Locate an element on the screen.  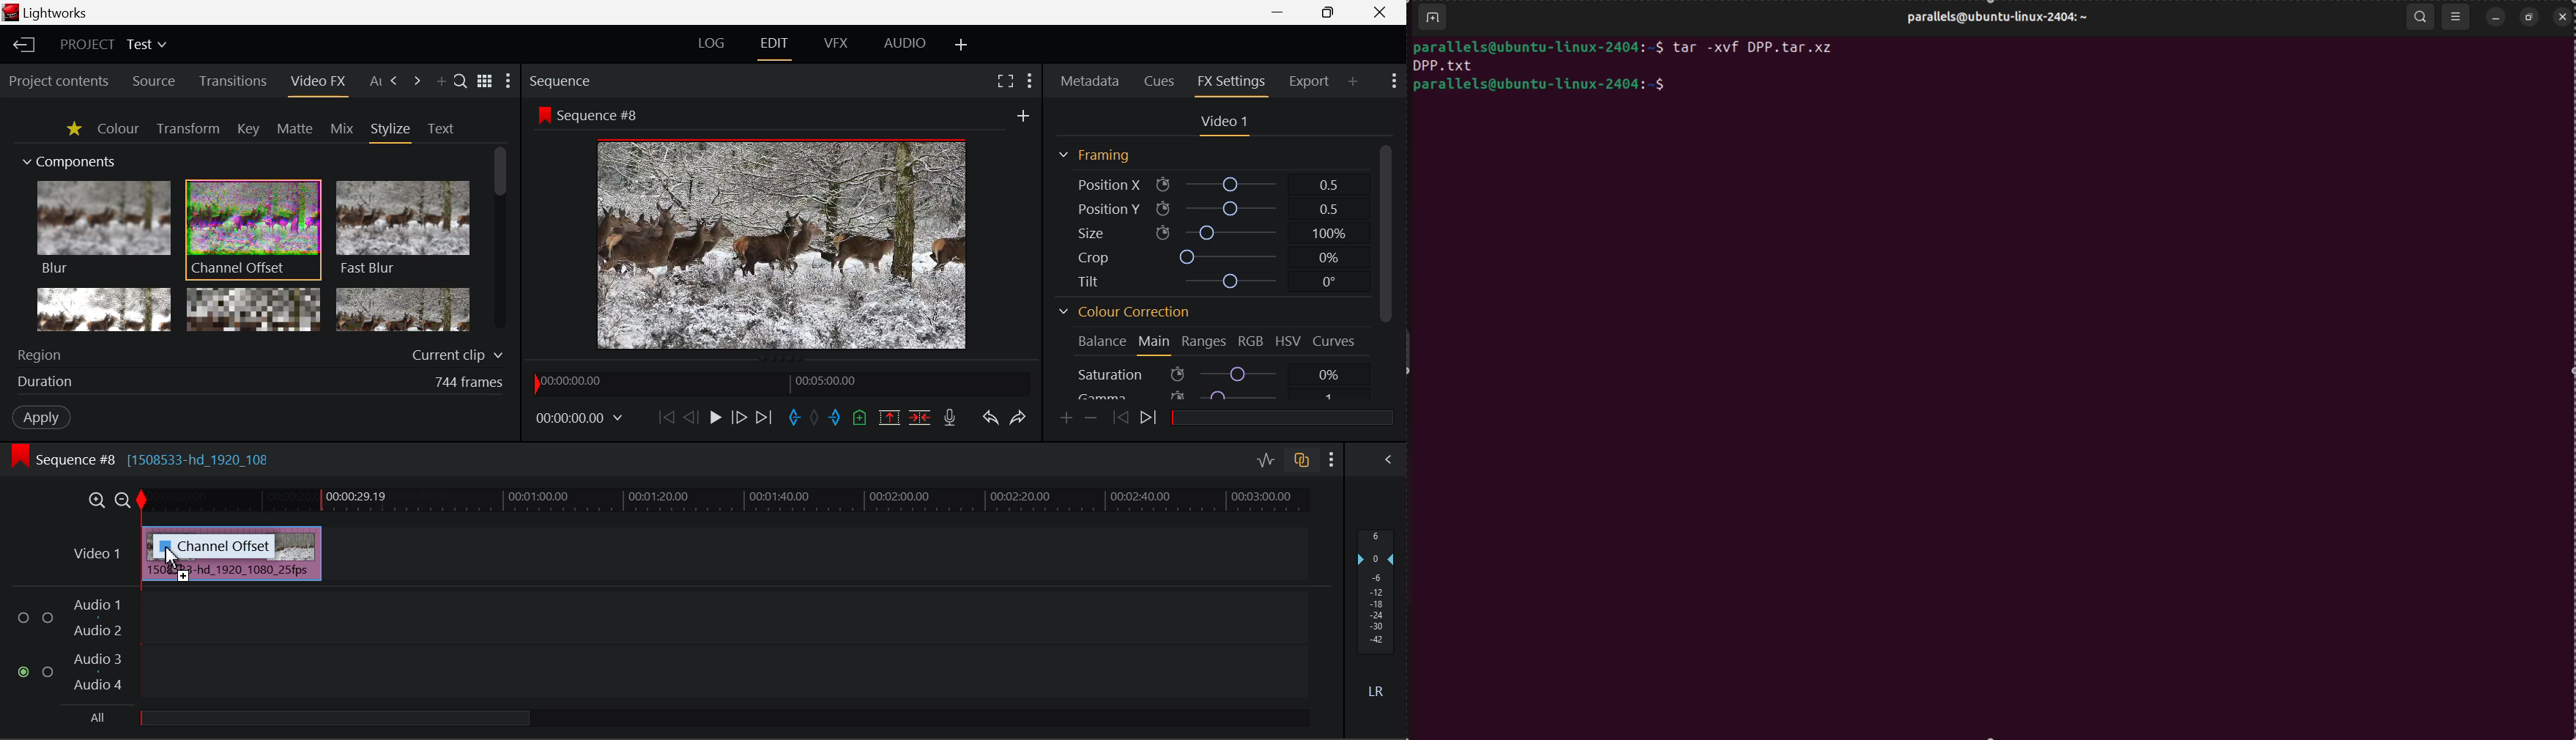
Audio Input Field is located at coordinates (658, 646).